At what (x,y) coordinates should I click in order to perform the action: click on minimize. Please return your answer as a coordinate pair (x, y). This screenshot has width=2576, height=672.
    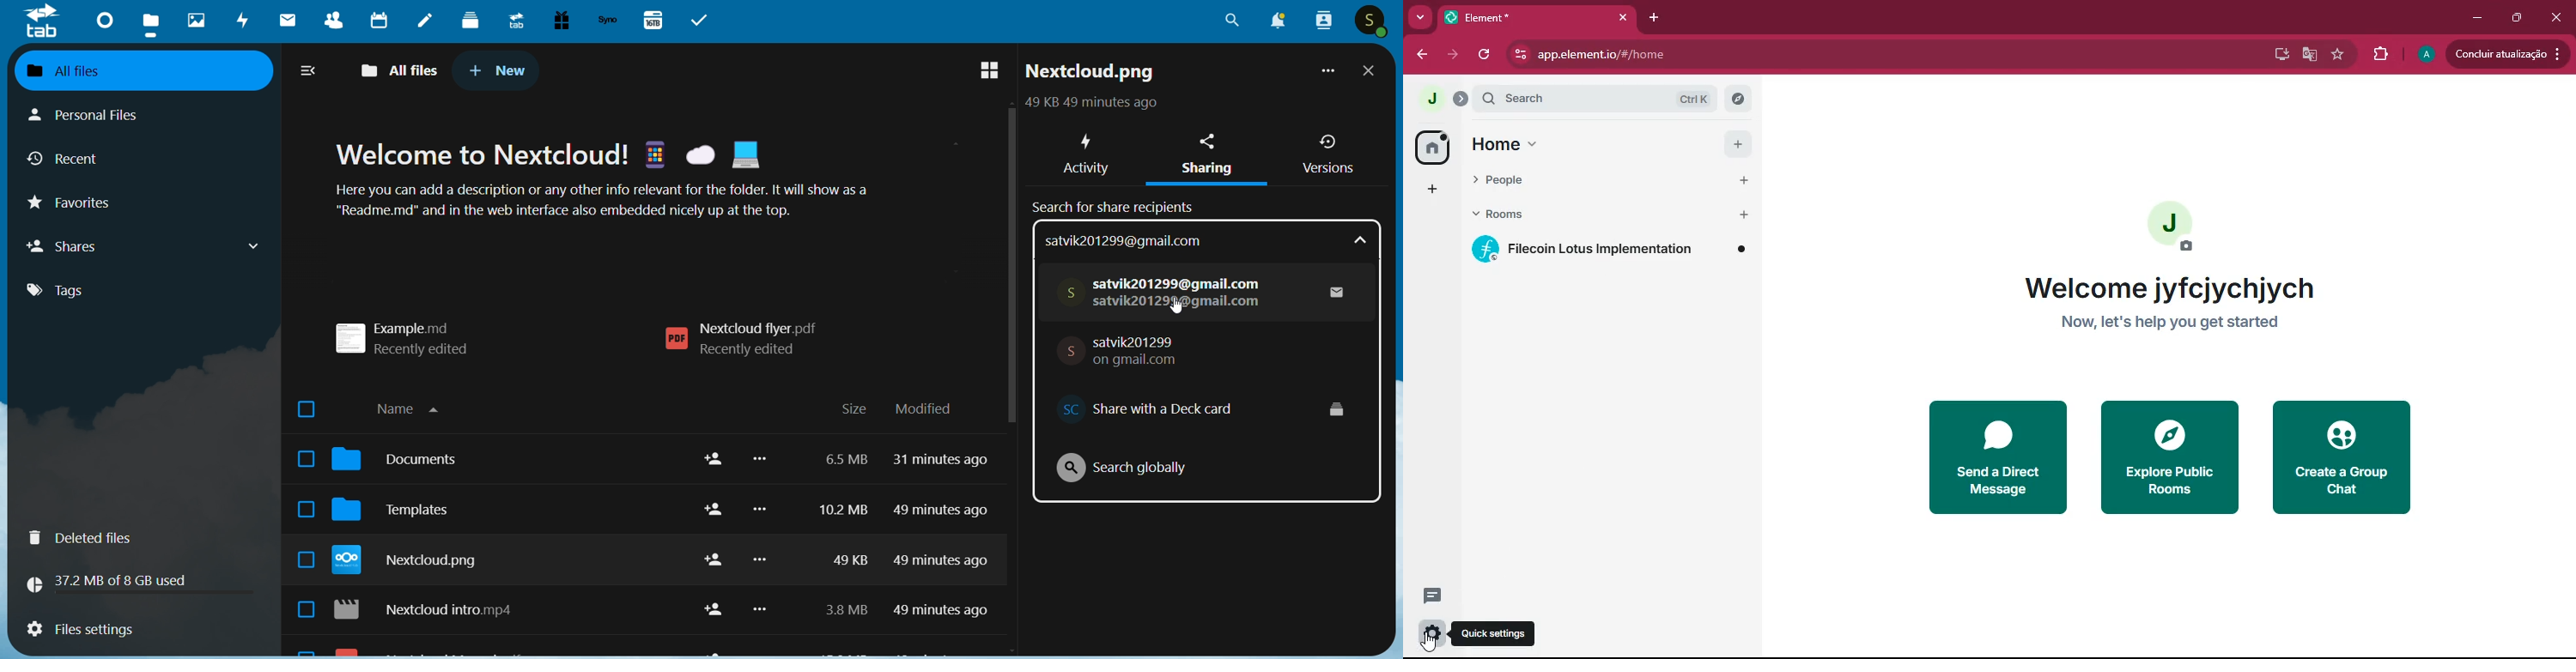
    Looking at the image, I should click on (2476, 18).